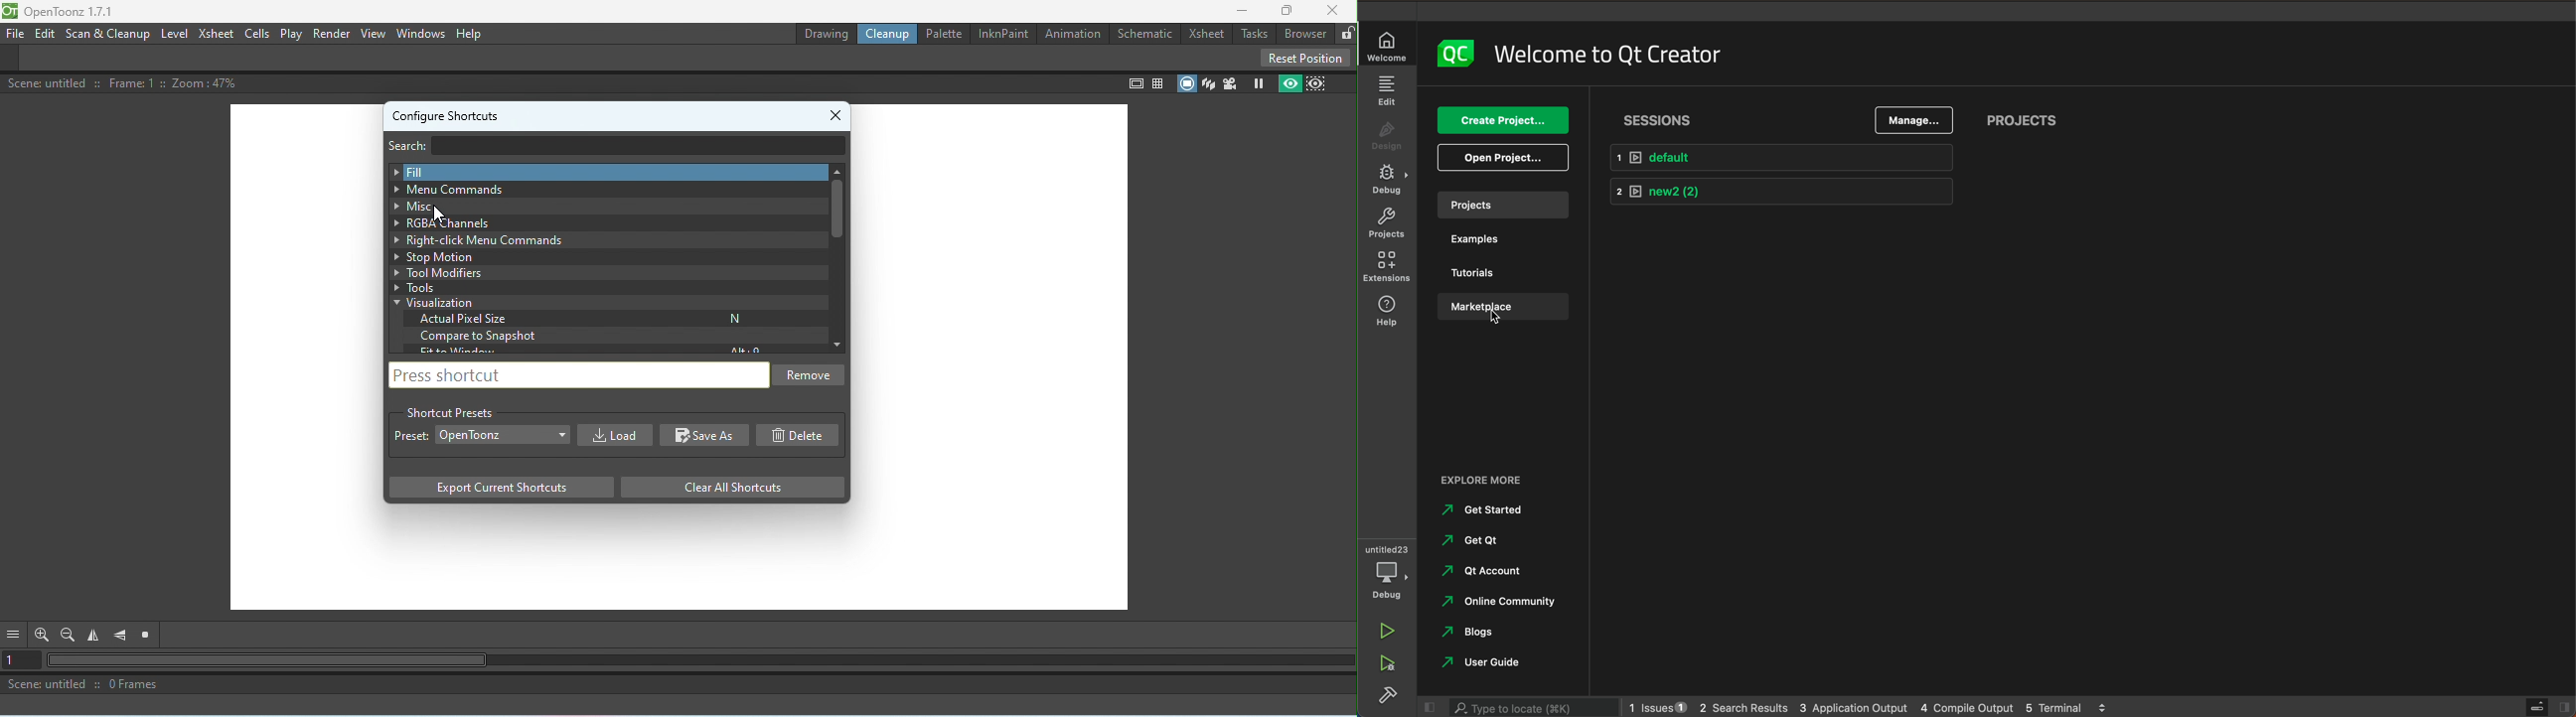  Describe the element at coordinates (1288, 84) in the screenshot. I see `Preview` at that location.